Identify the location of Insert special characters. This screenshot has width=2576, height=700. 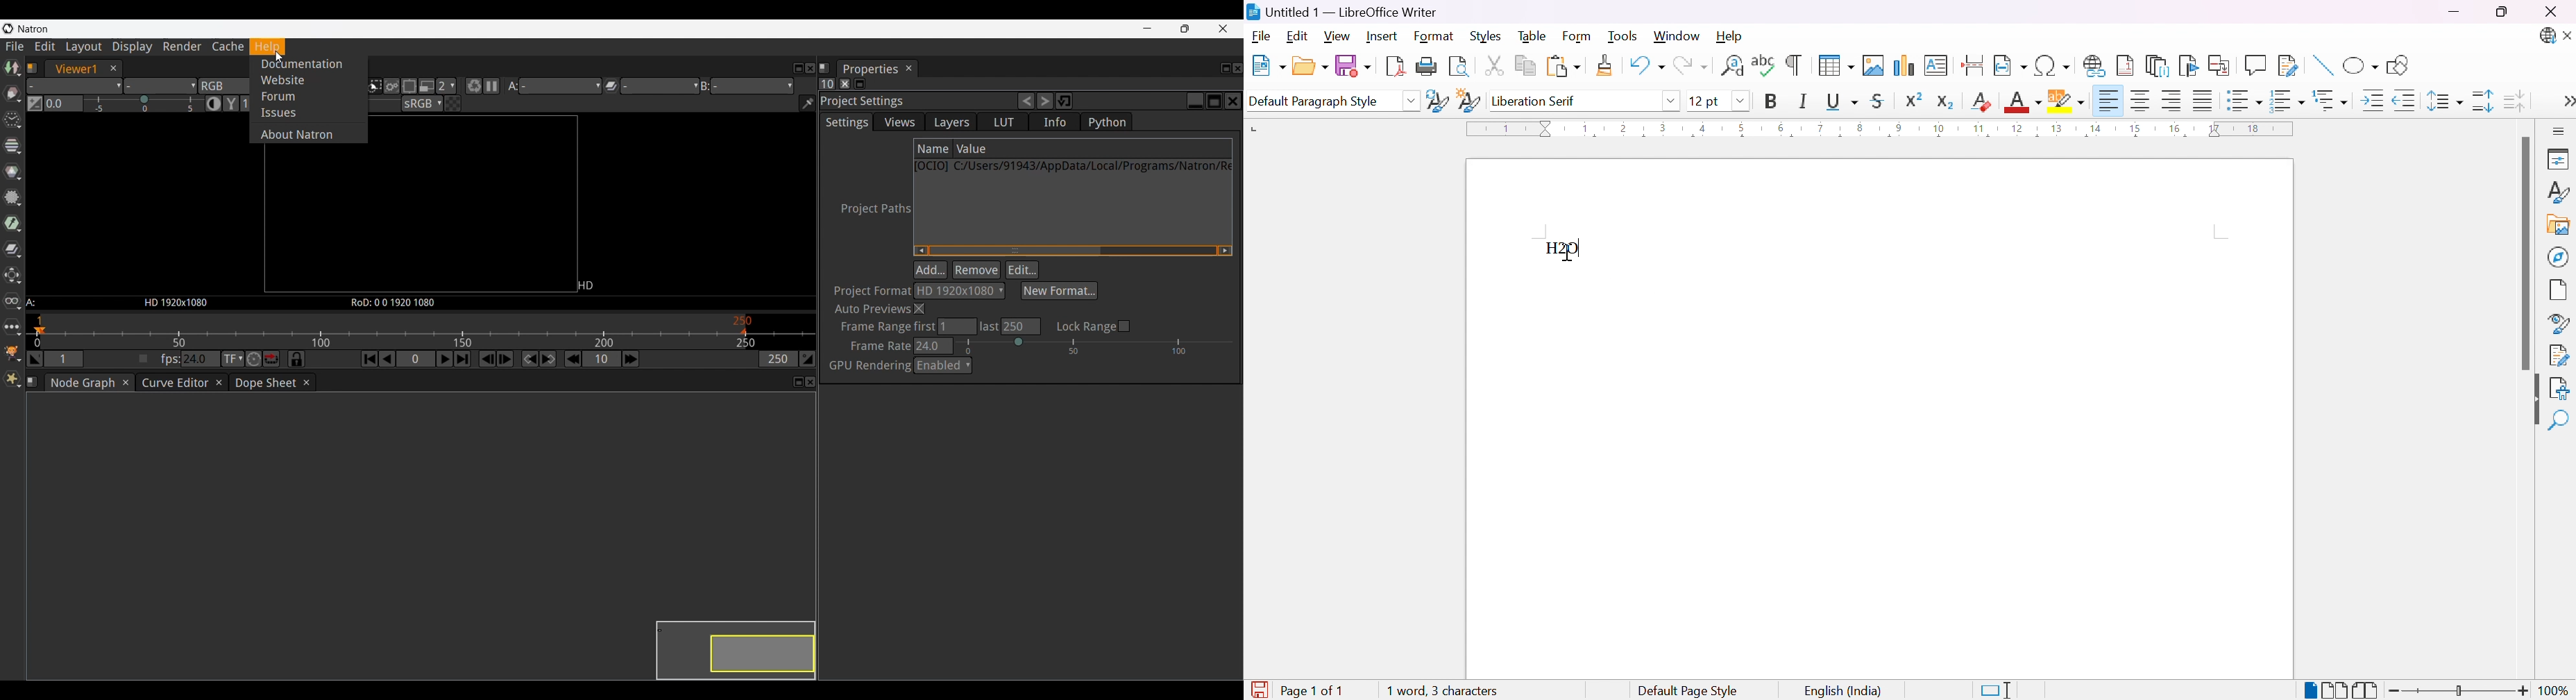
(2053, 66).